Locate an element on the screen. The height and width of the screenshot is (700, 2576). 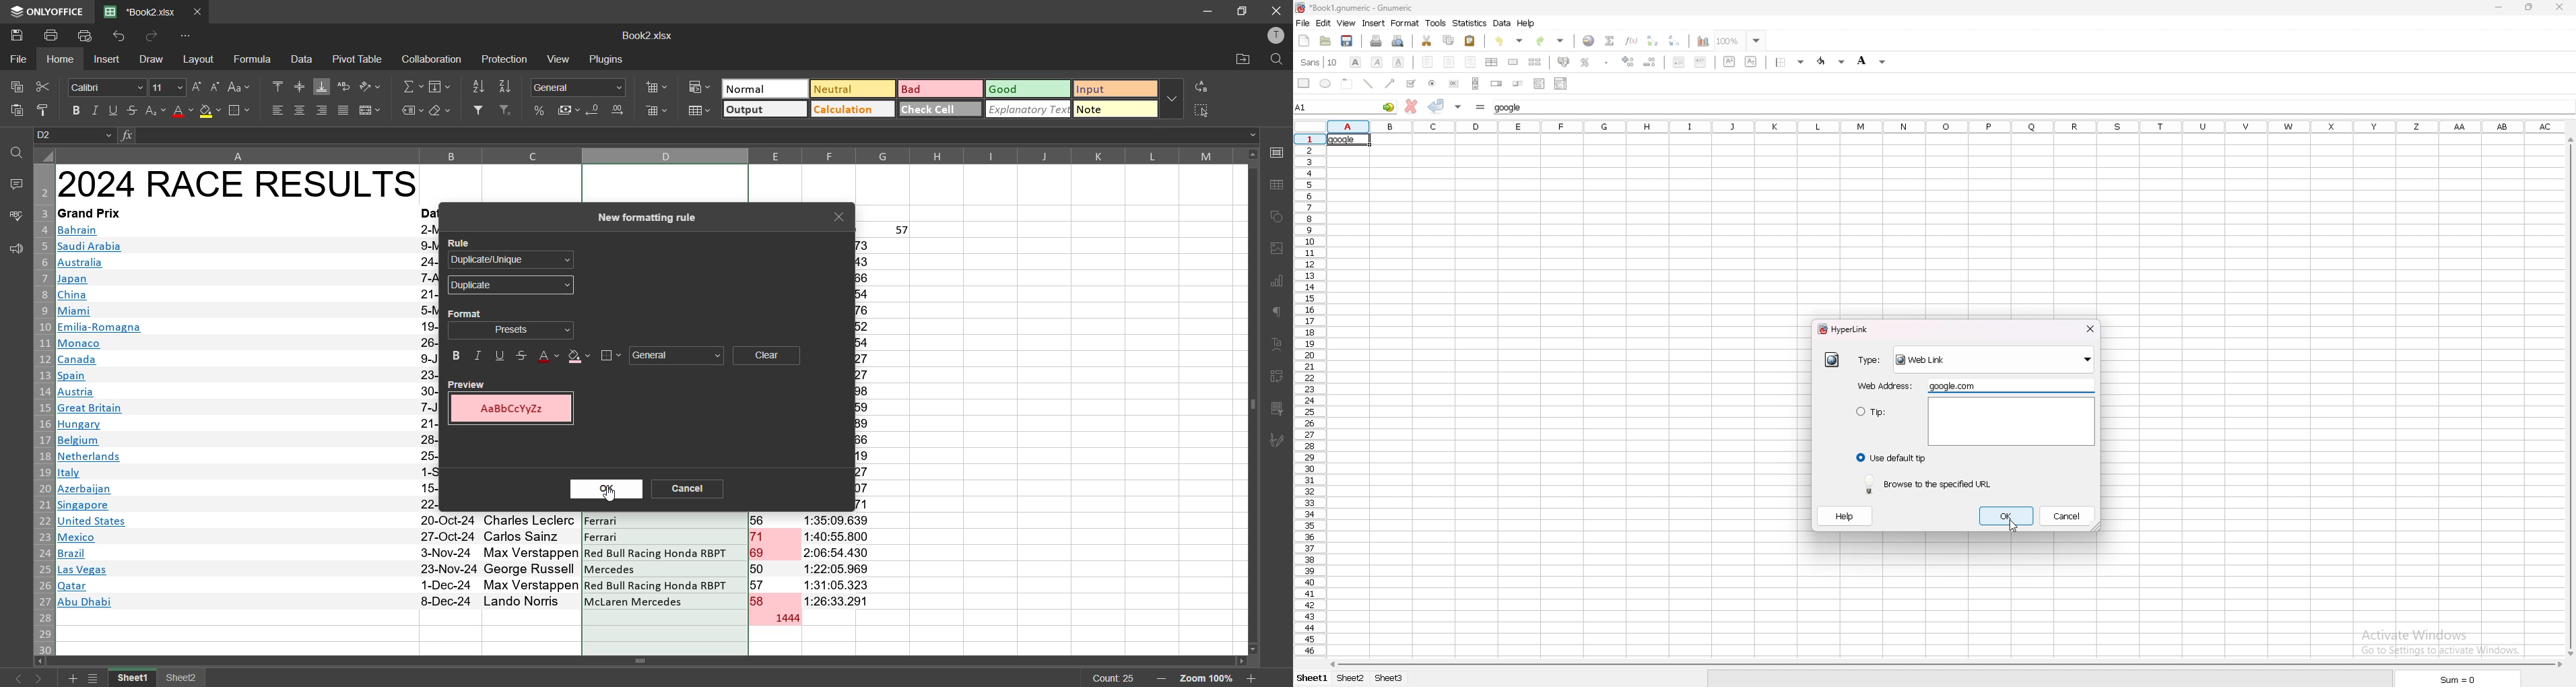
rows is located at coordinates (1311, 395).